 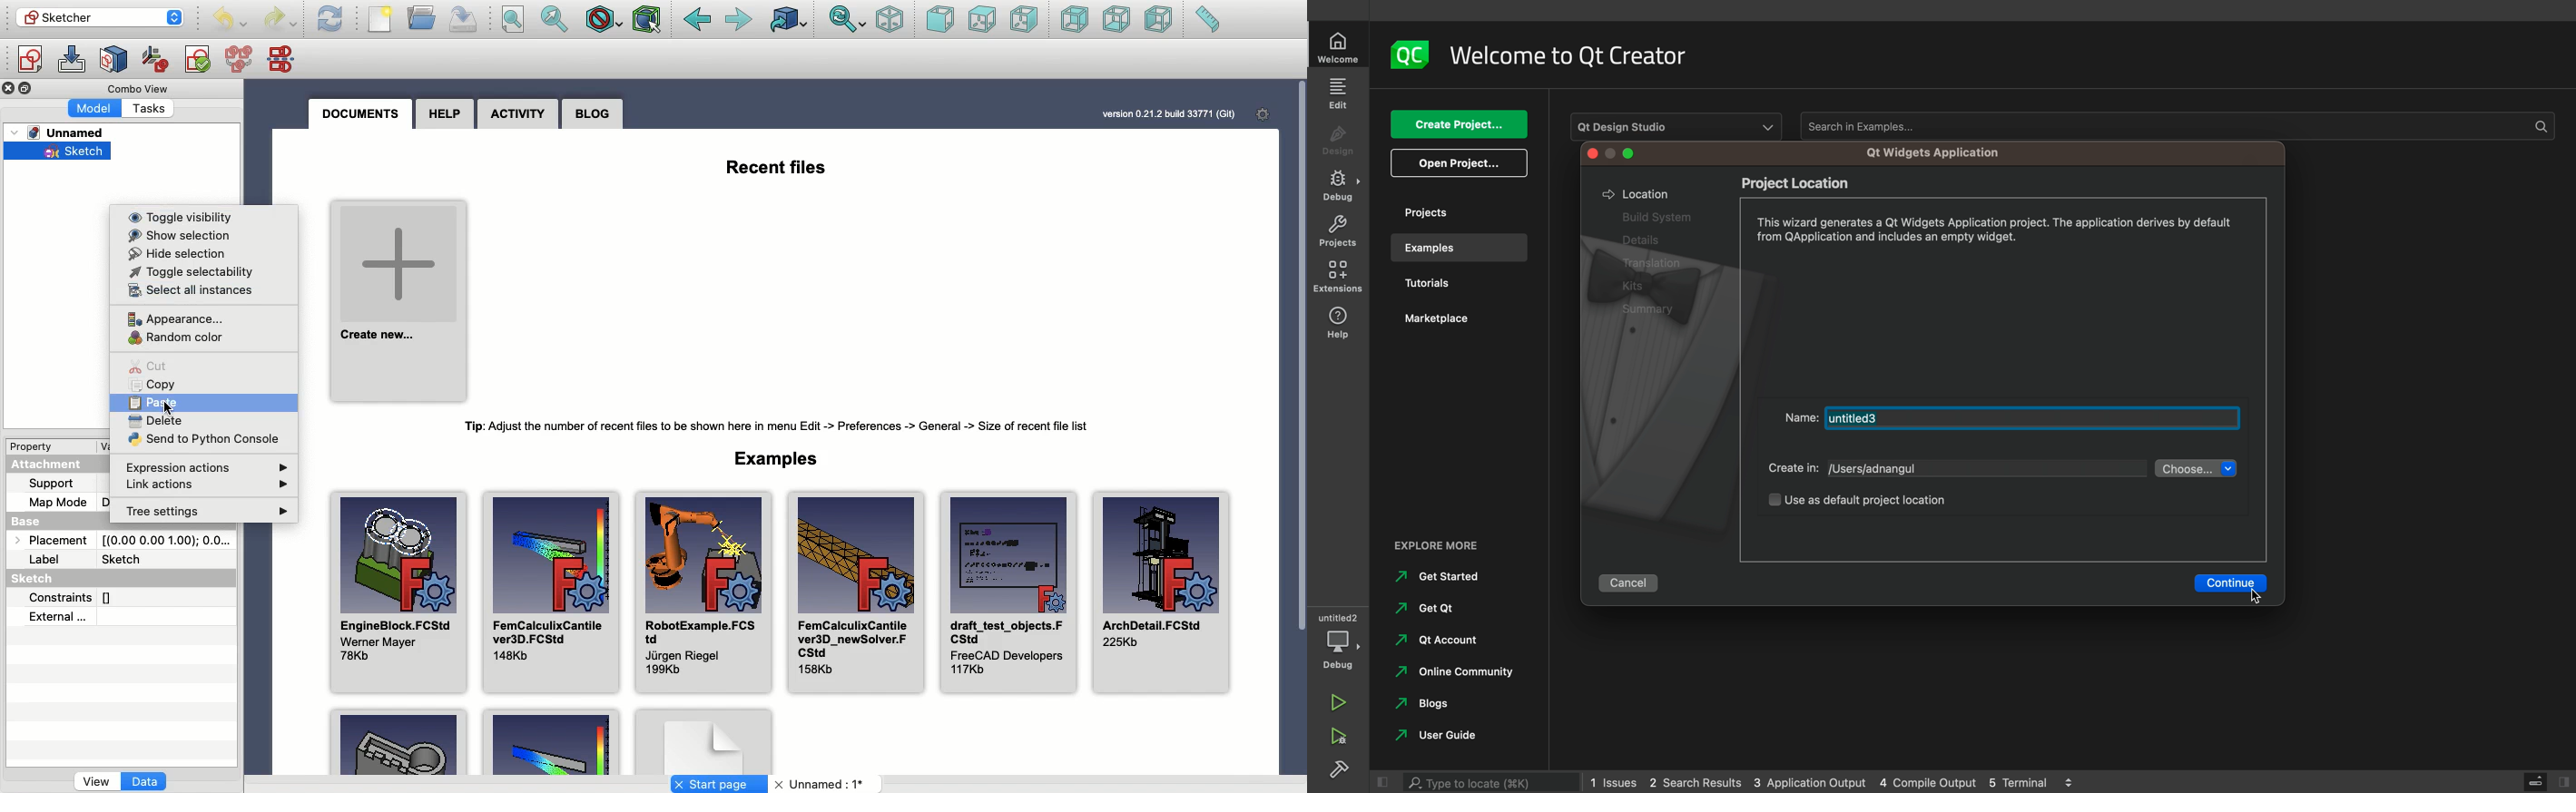 I want to click on Hide selection, so click(x=173, y=251).